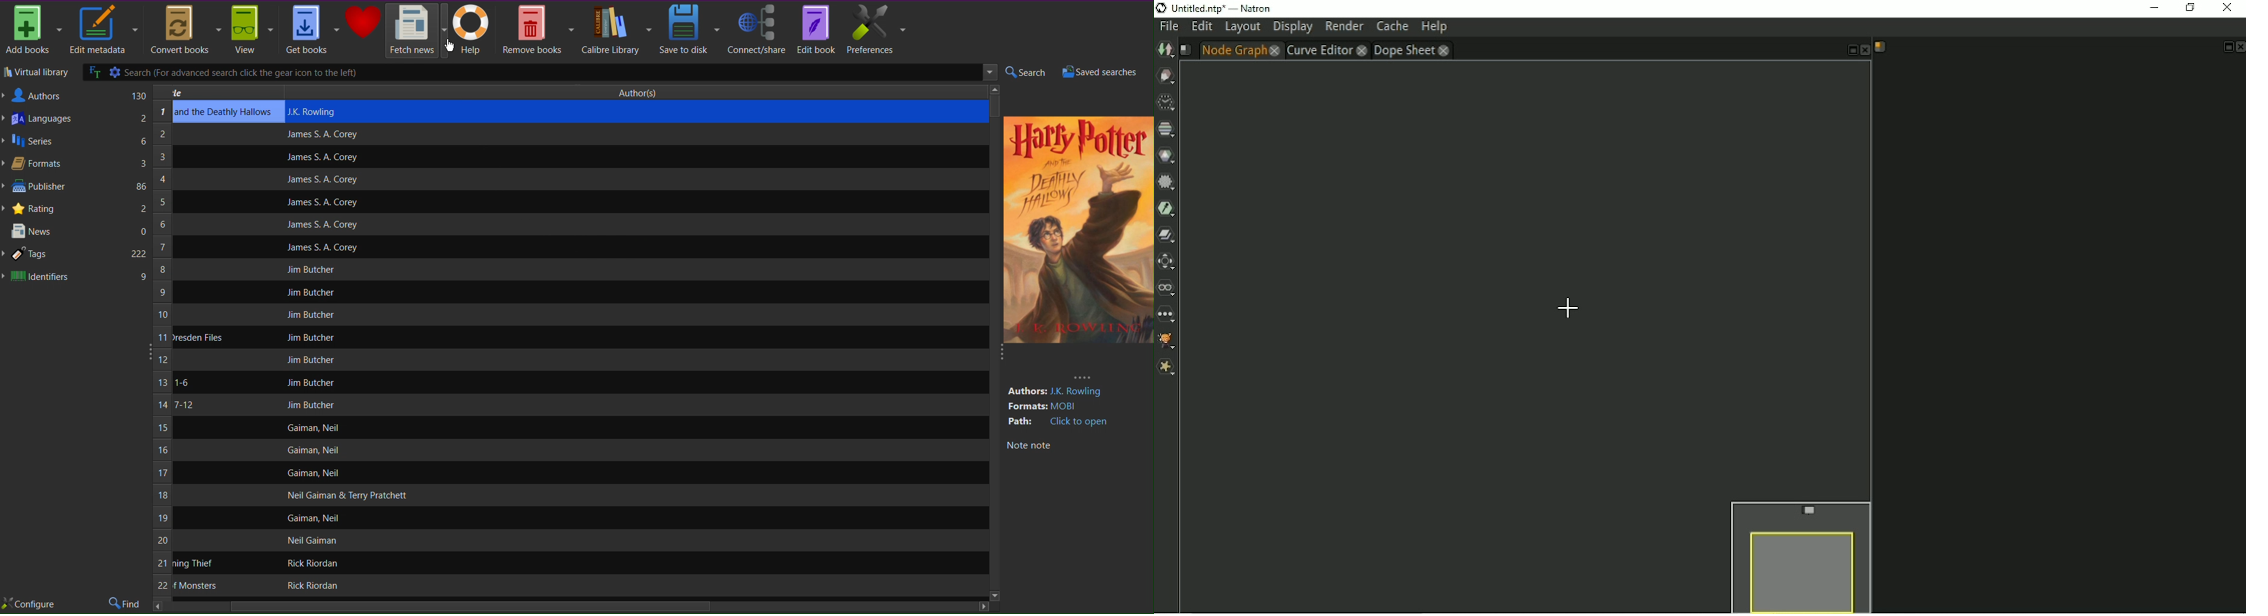 This screenshot has height=616, width=2268. I want to click on James 5. A. Corey, so click(314, 224).